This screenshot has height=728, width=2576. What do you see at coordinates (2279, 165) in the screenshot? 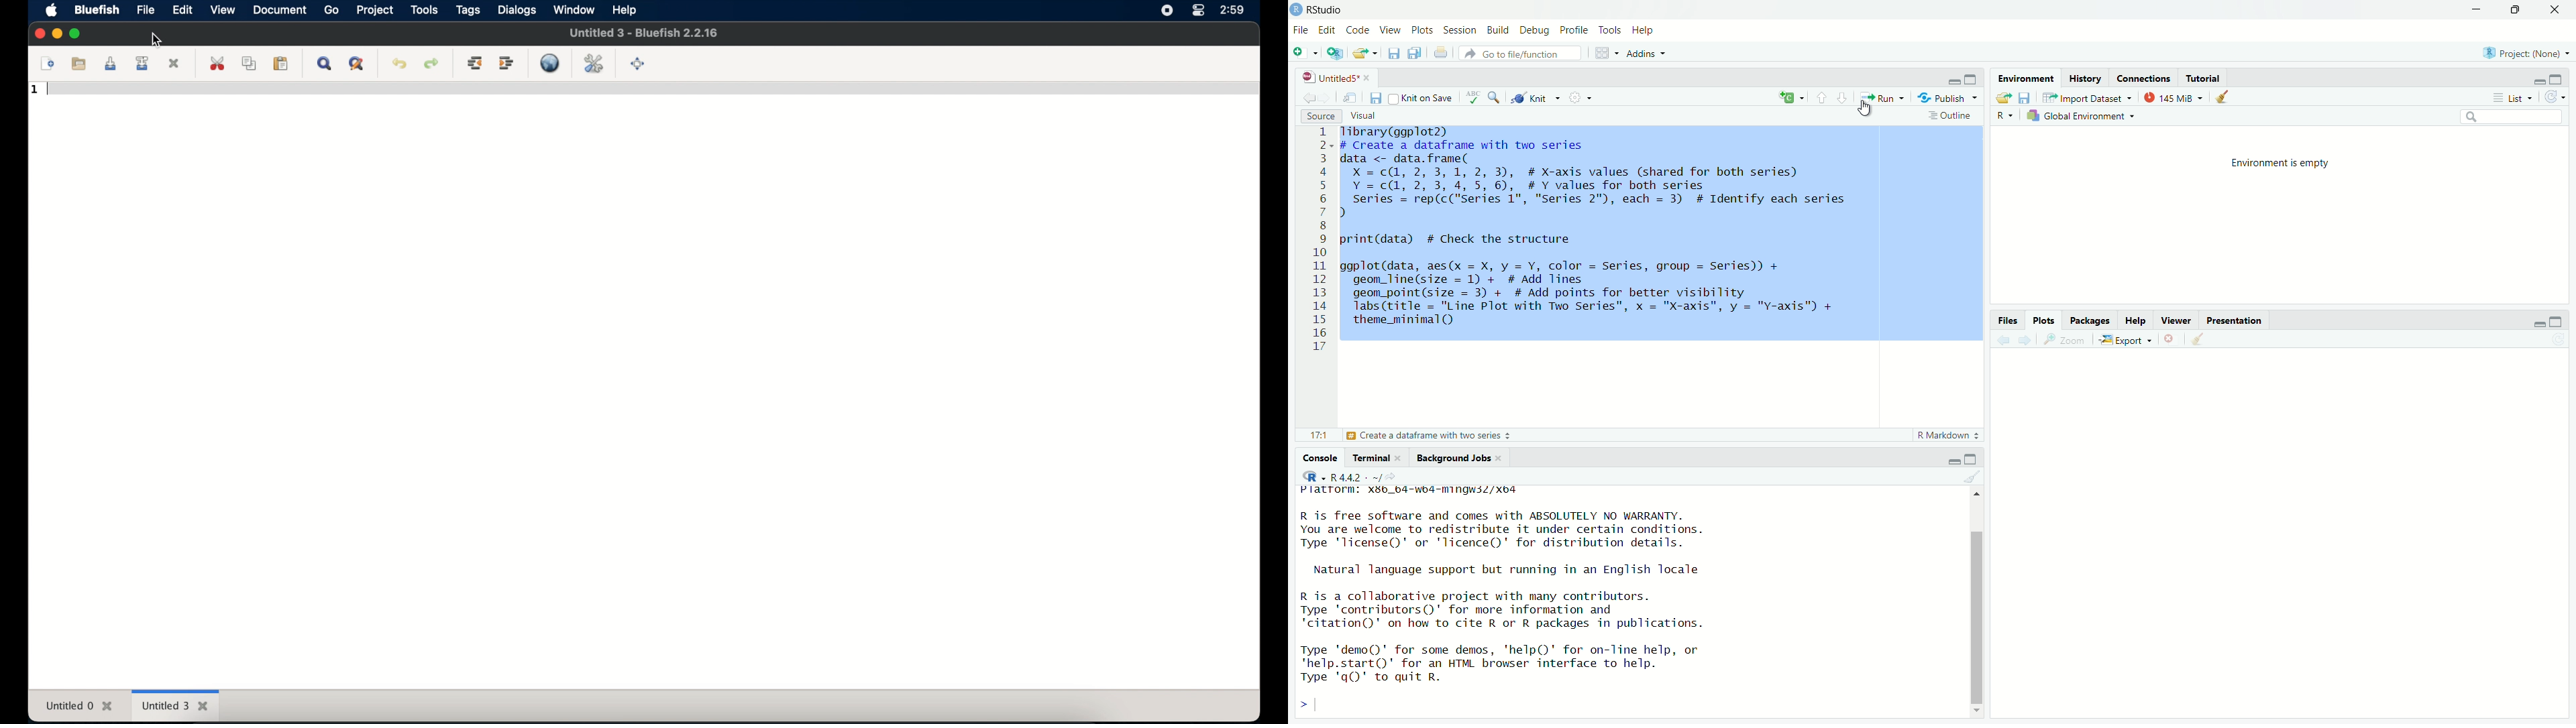
I see `Enviornment is empty` at bounding box center [2279, 165].